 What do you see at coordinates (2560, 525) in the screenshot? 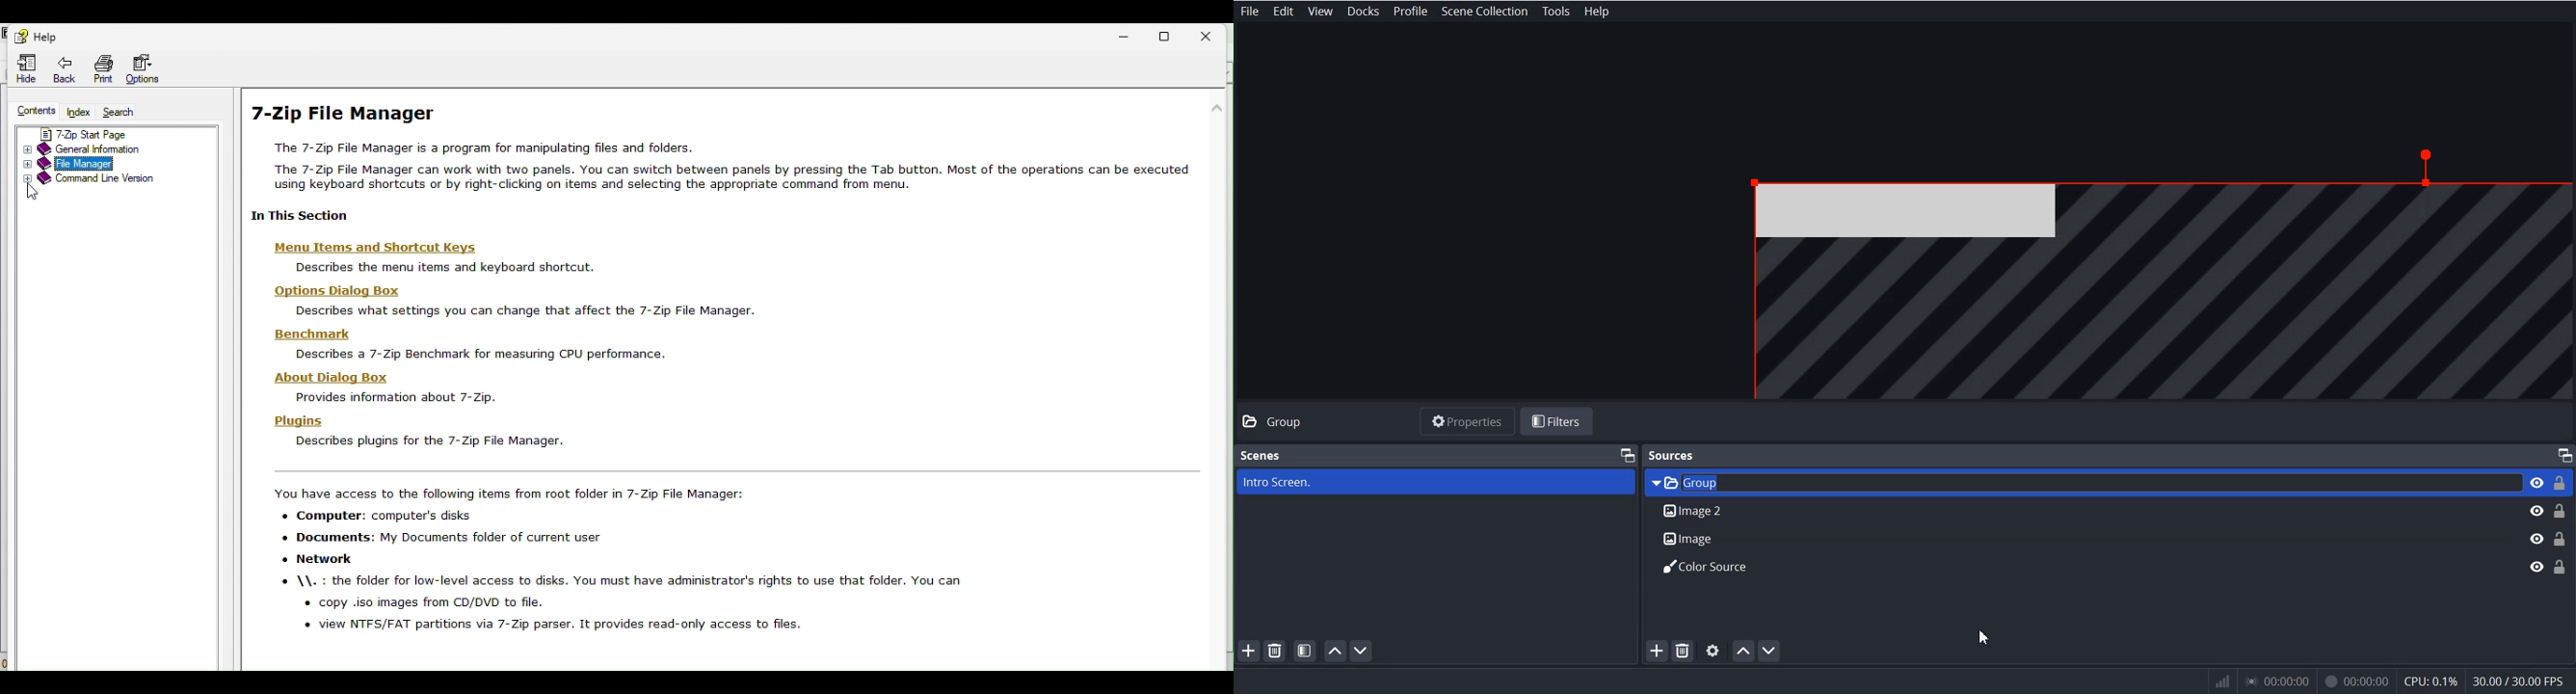
I see `Lock` at bounding box center [2560, 525].